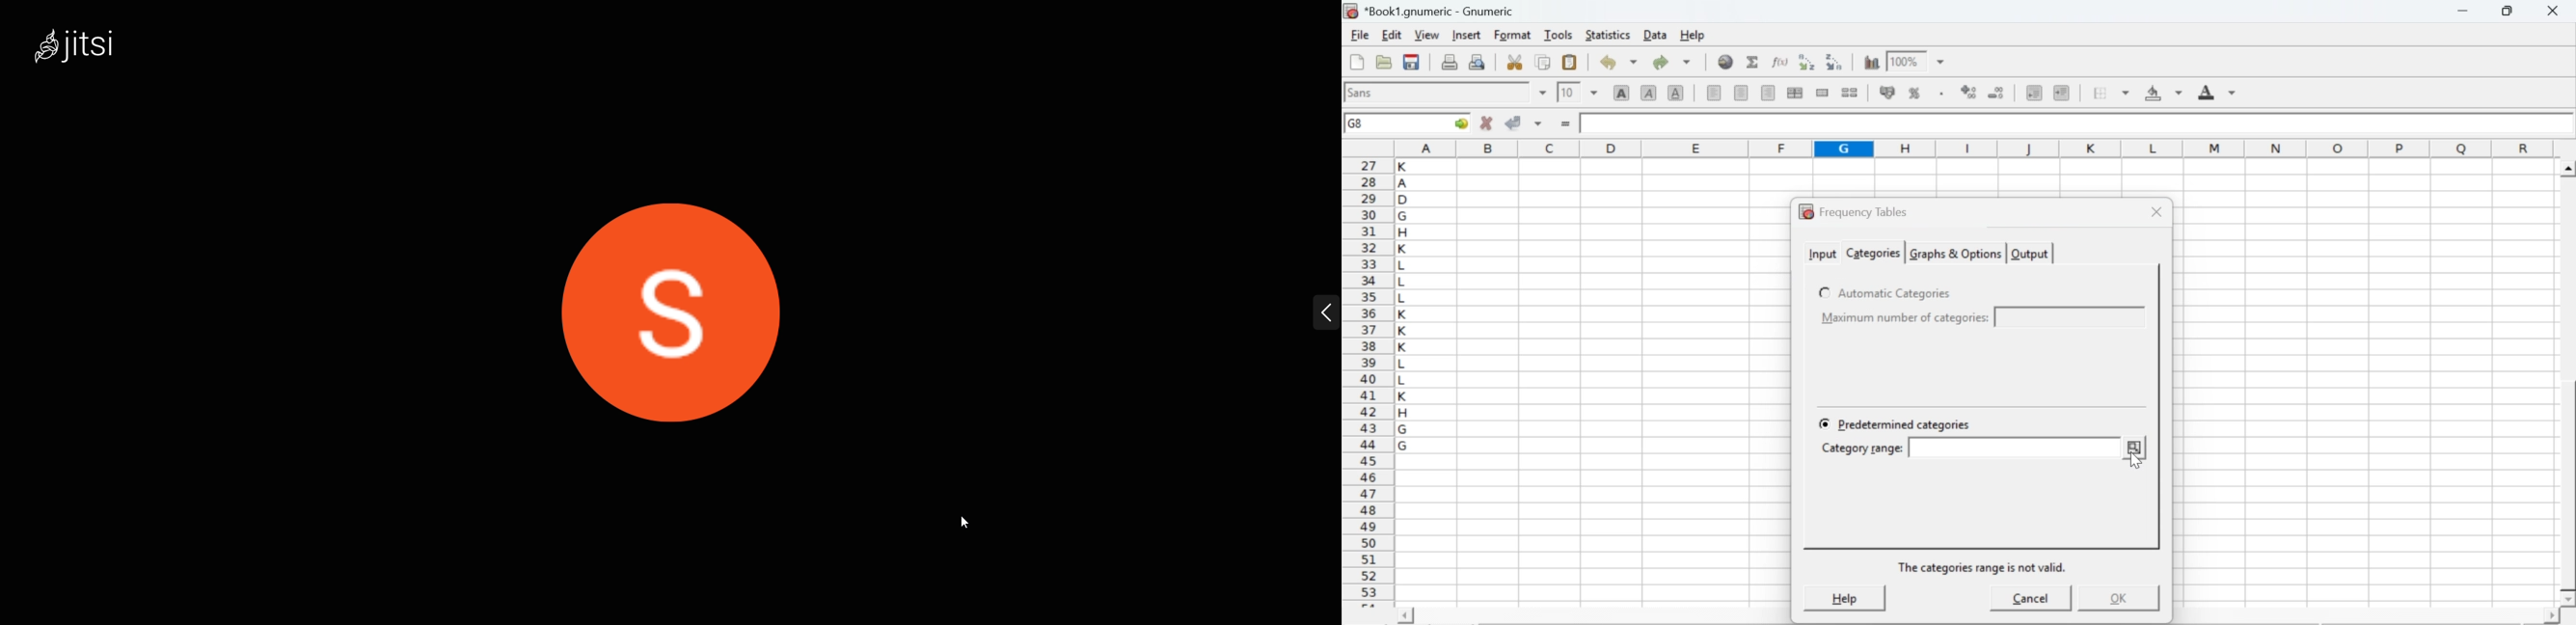  I want to click on statistics, so click(1606, 35).